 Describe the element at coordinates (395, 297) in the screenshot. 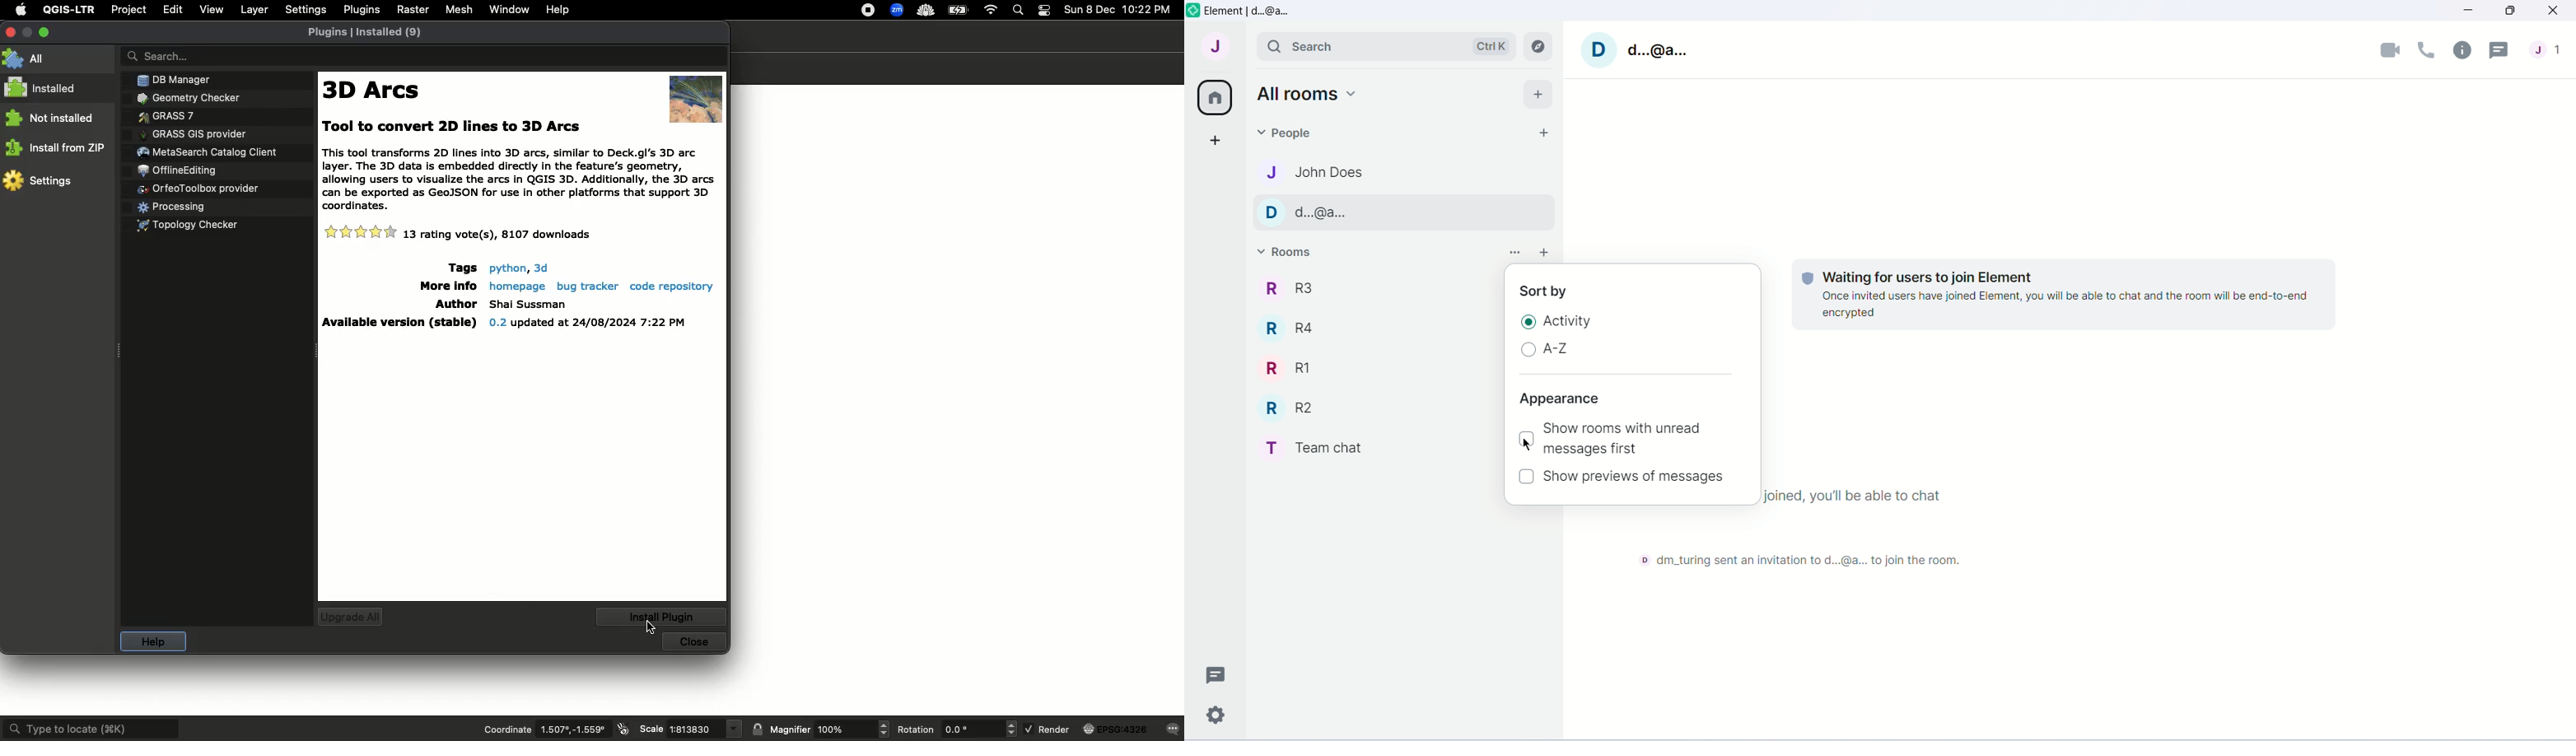

I see `Tags

More info

Author

Available version (stable)` at that location.